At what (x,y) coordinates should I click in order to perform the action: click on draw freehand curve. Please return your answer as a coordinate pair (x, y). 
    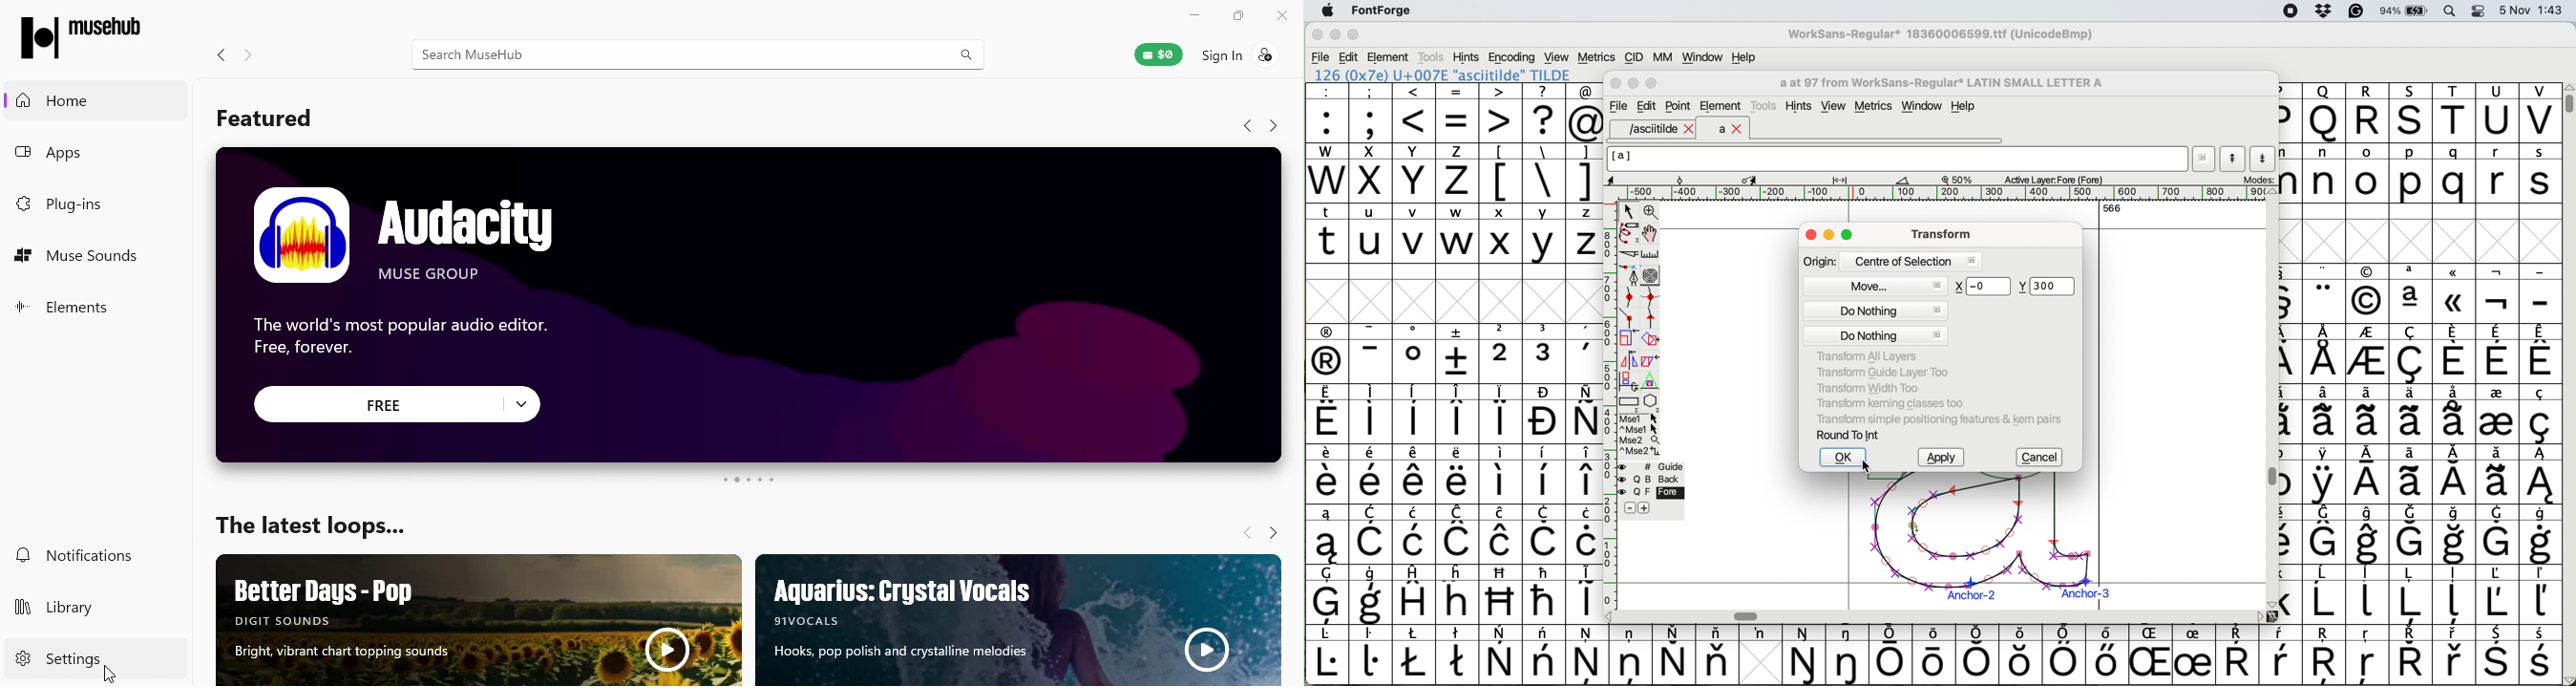
    Looking at the image, I should click on (1628, 233).